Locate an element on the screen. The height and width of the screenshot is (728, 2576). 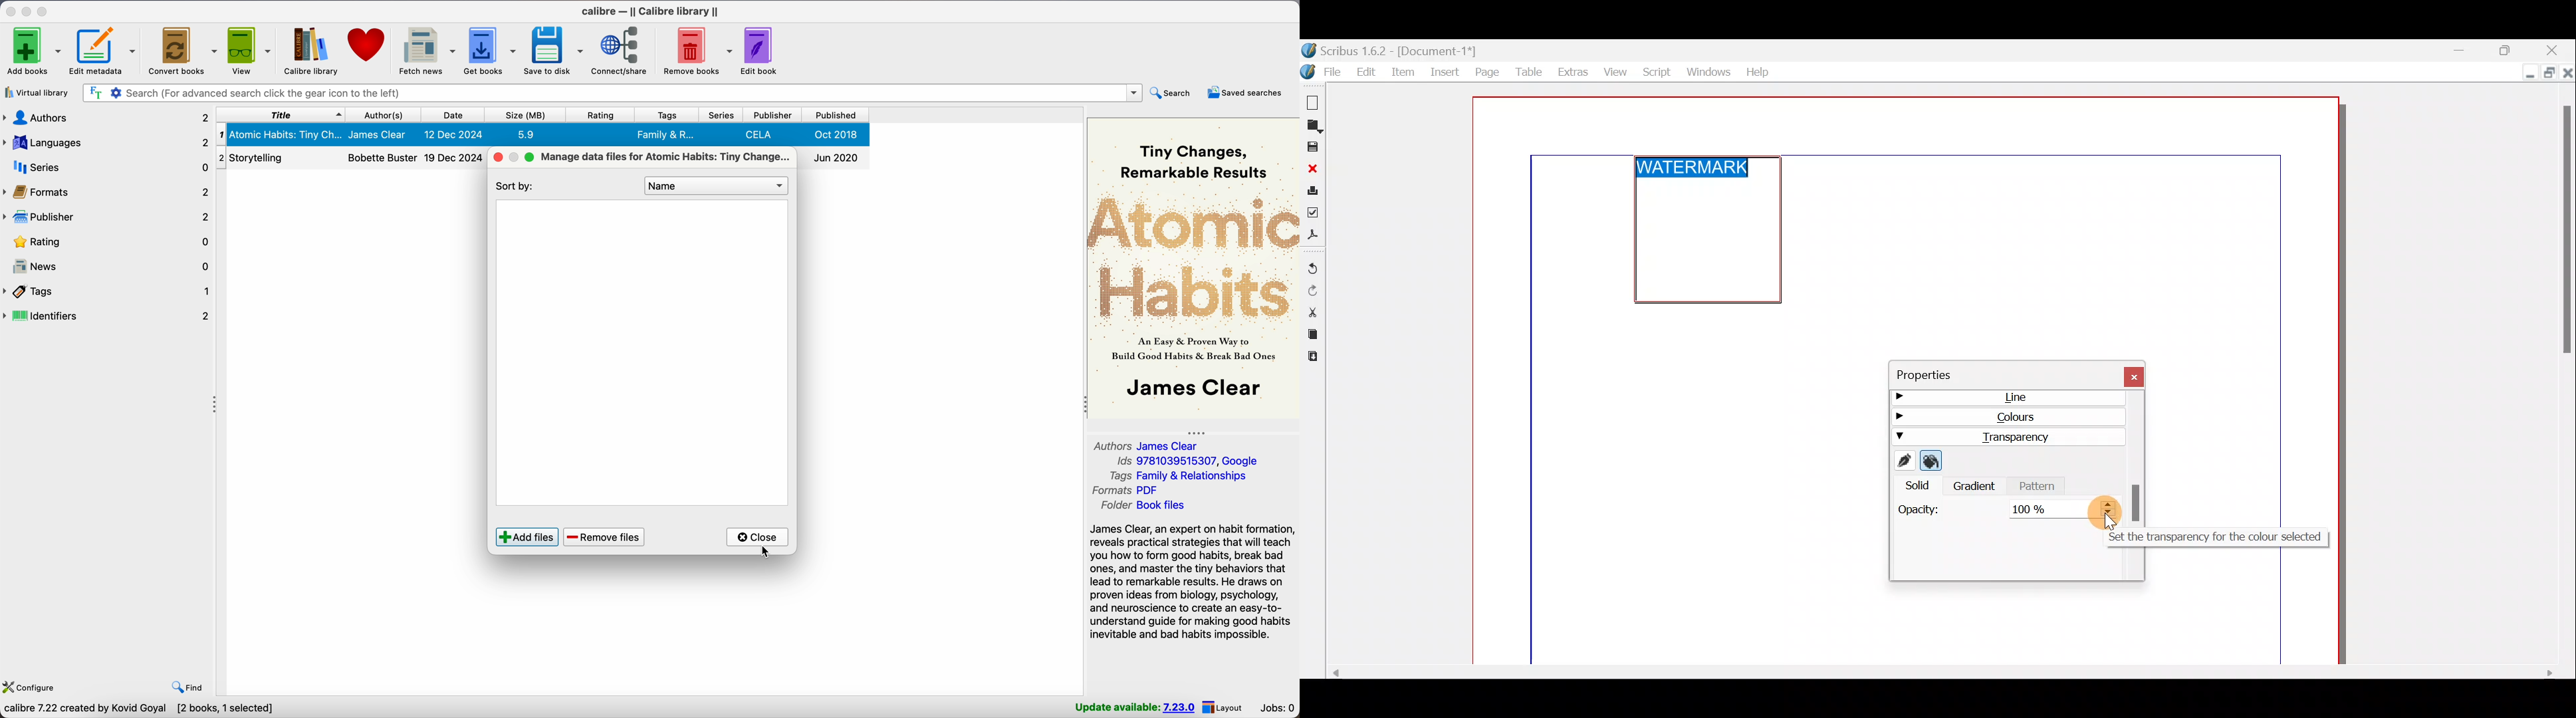
edit metadata is located at coordinates (105, 51).